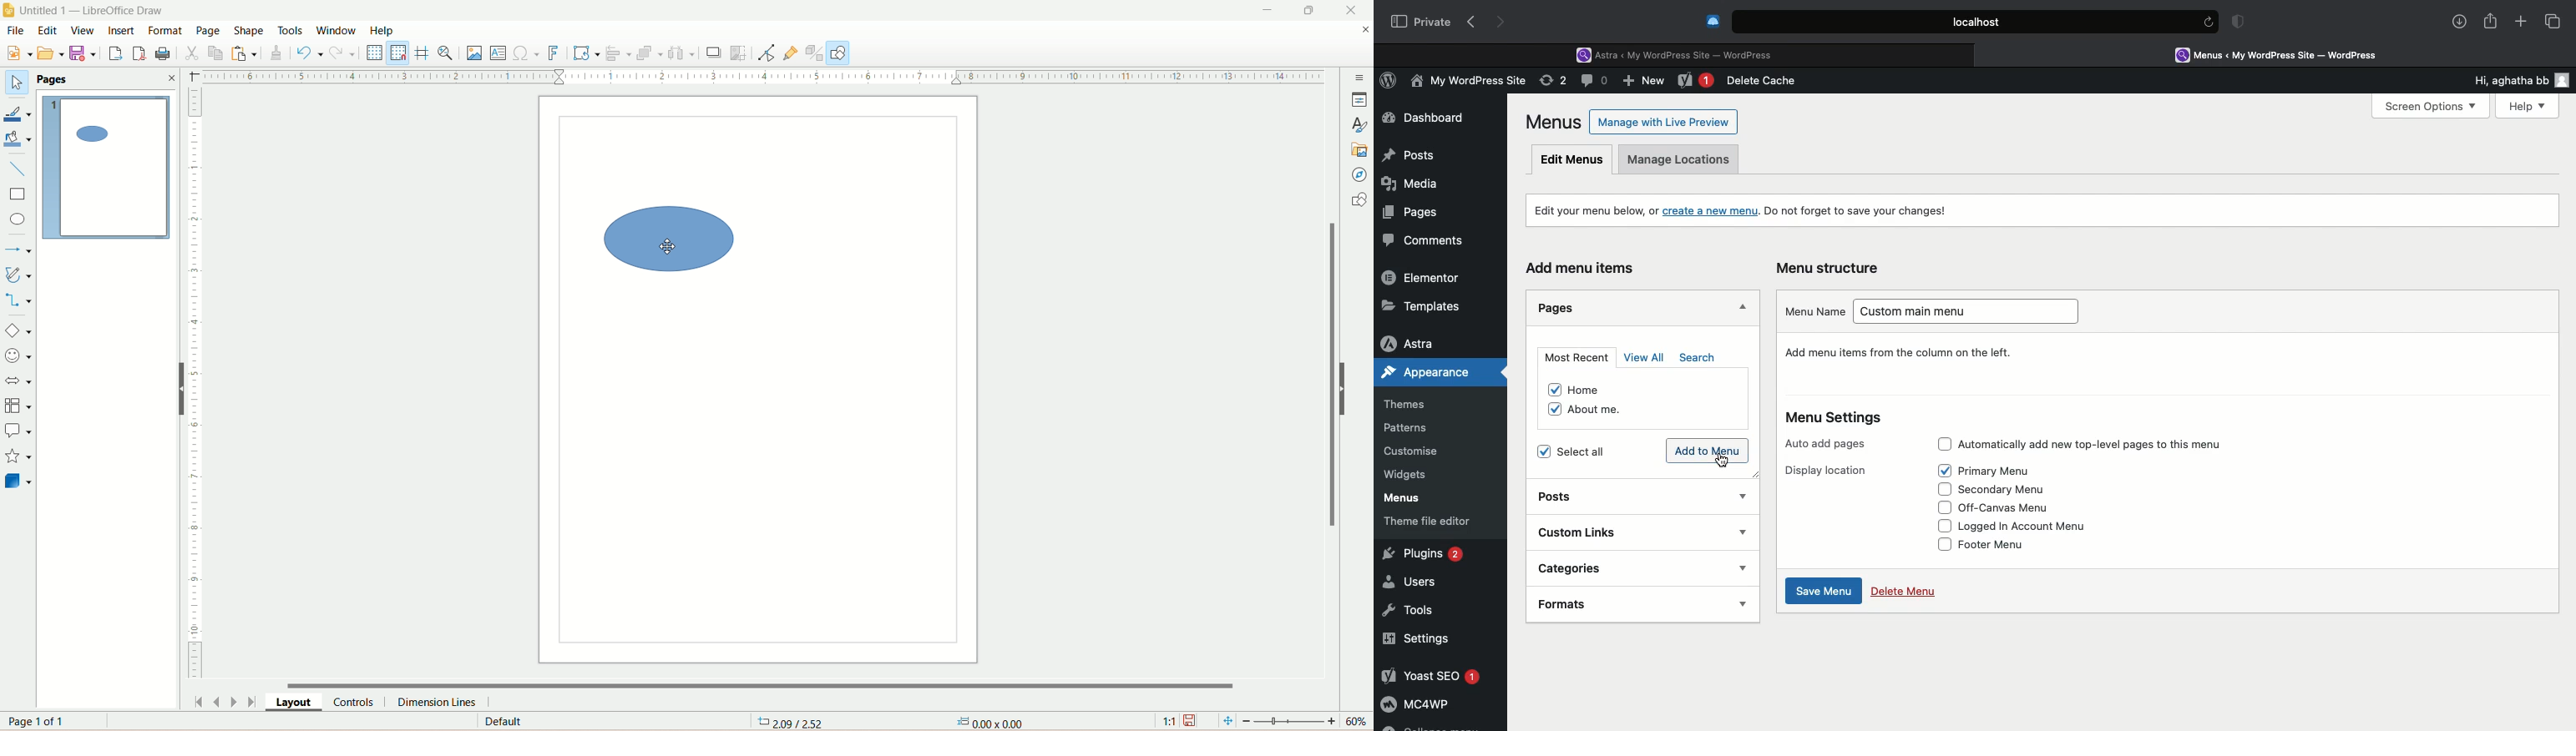 The width and height of the screenshot is (2576, 756). What do you see at coordinates (1272, 9) in the screenshot?
I see `minimize` at bounding box center [1272, 9].